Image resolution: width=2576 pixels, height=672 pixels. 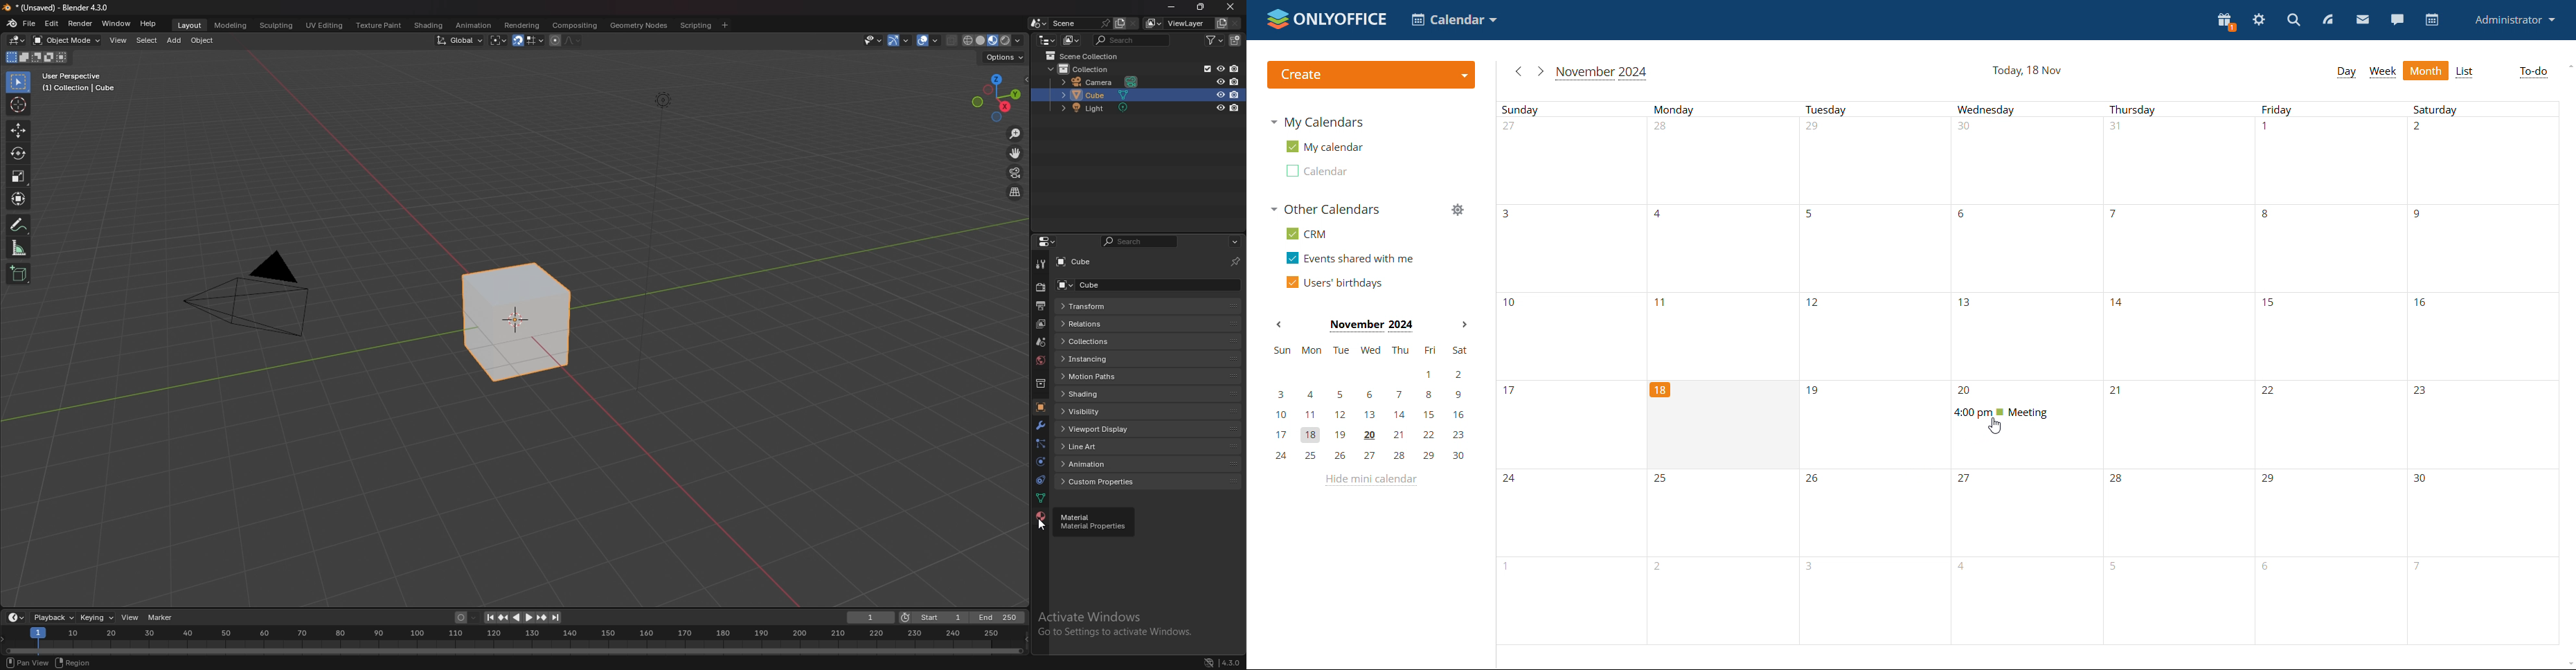 I want to click on add collection, so click(x=1237, y=40).